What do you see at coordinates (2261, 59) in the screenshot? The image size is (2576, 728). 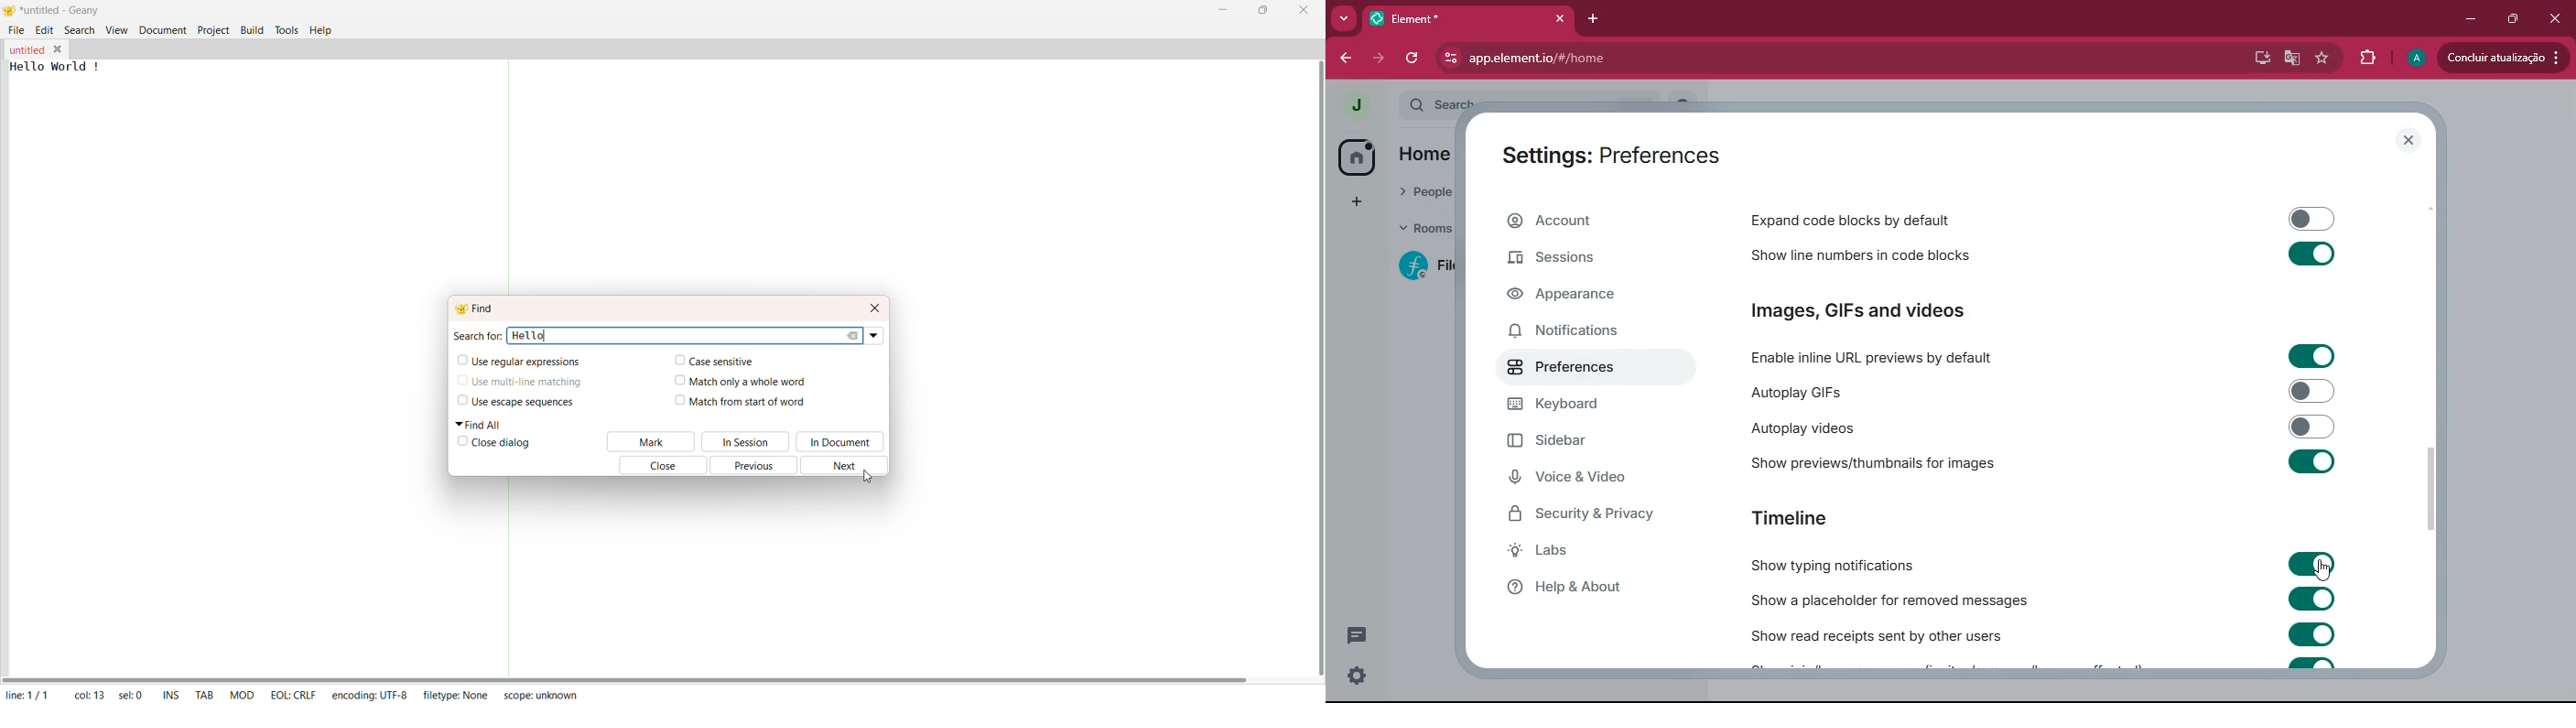 I see `desktop` at bounding box center [2261, 59].